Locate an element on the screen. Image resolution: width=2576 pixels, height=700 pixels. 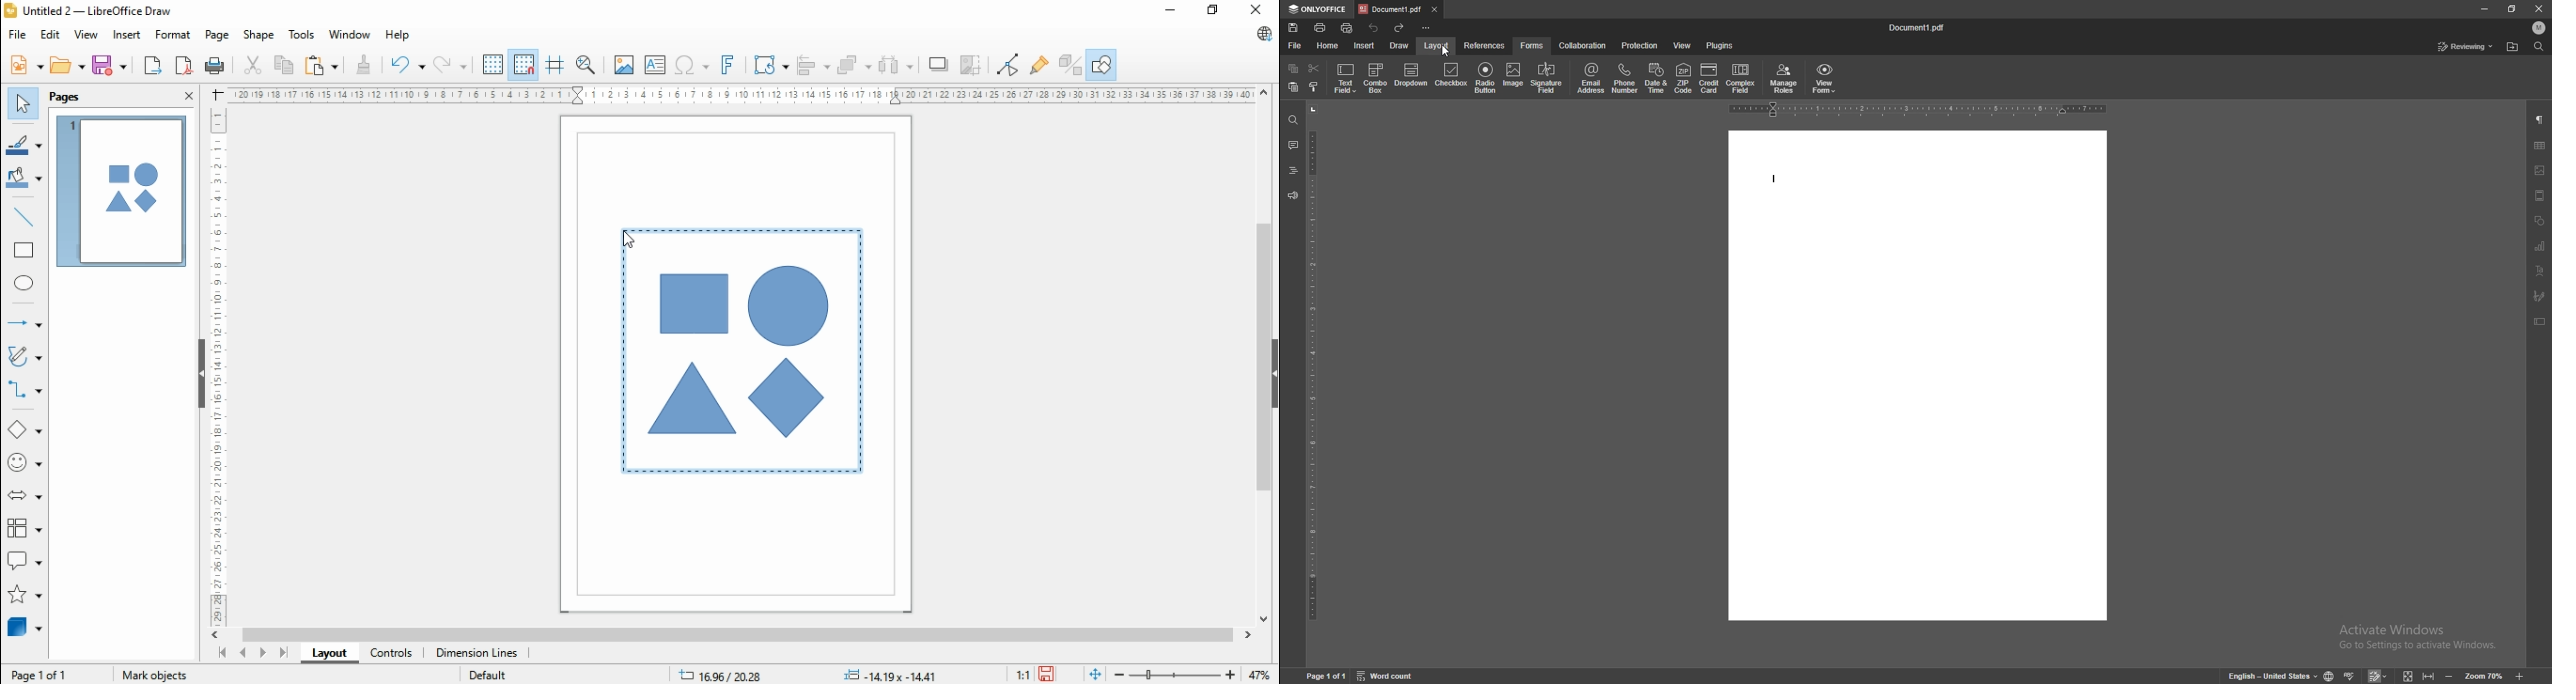
scroll bar is located at coordinates (736, 635).